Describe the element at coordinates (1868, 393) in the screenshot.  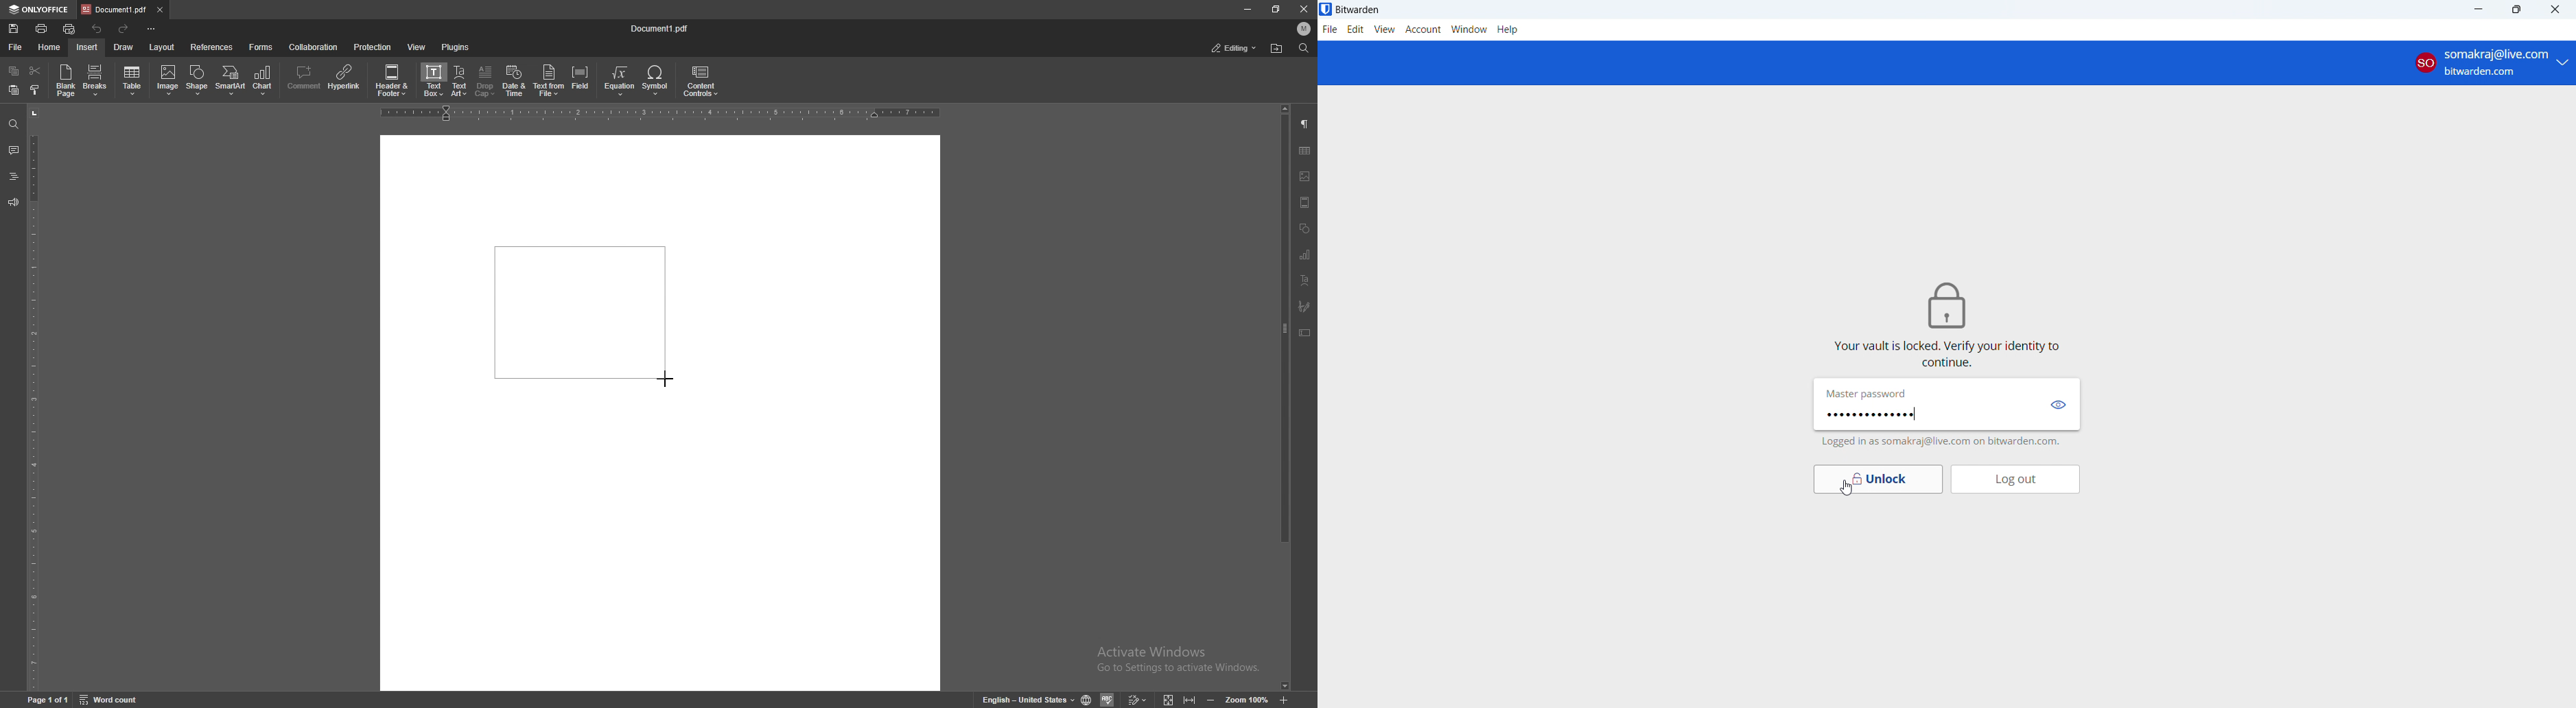
I see `Master password` at that location.